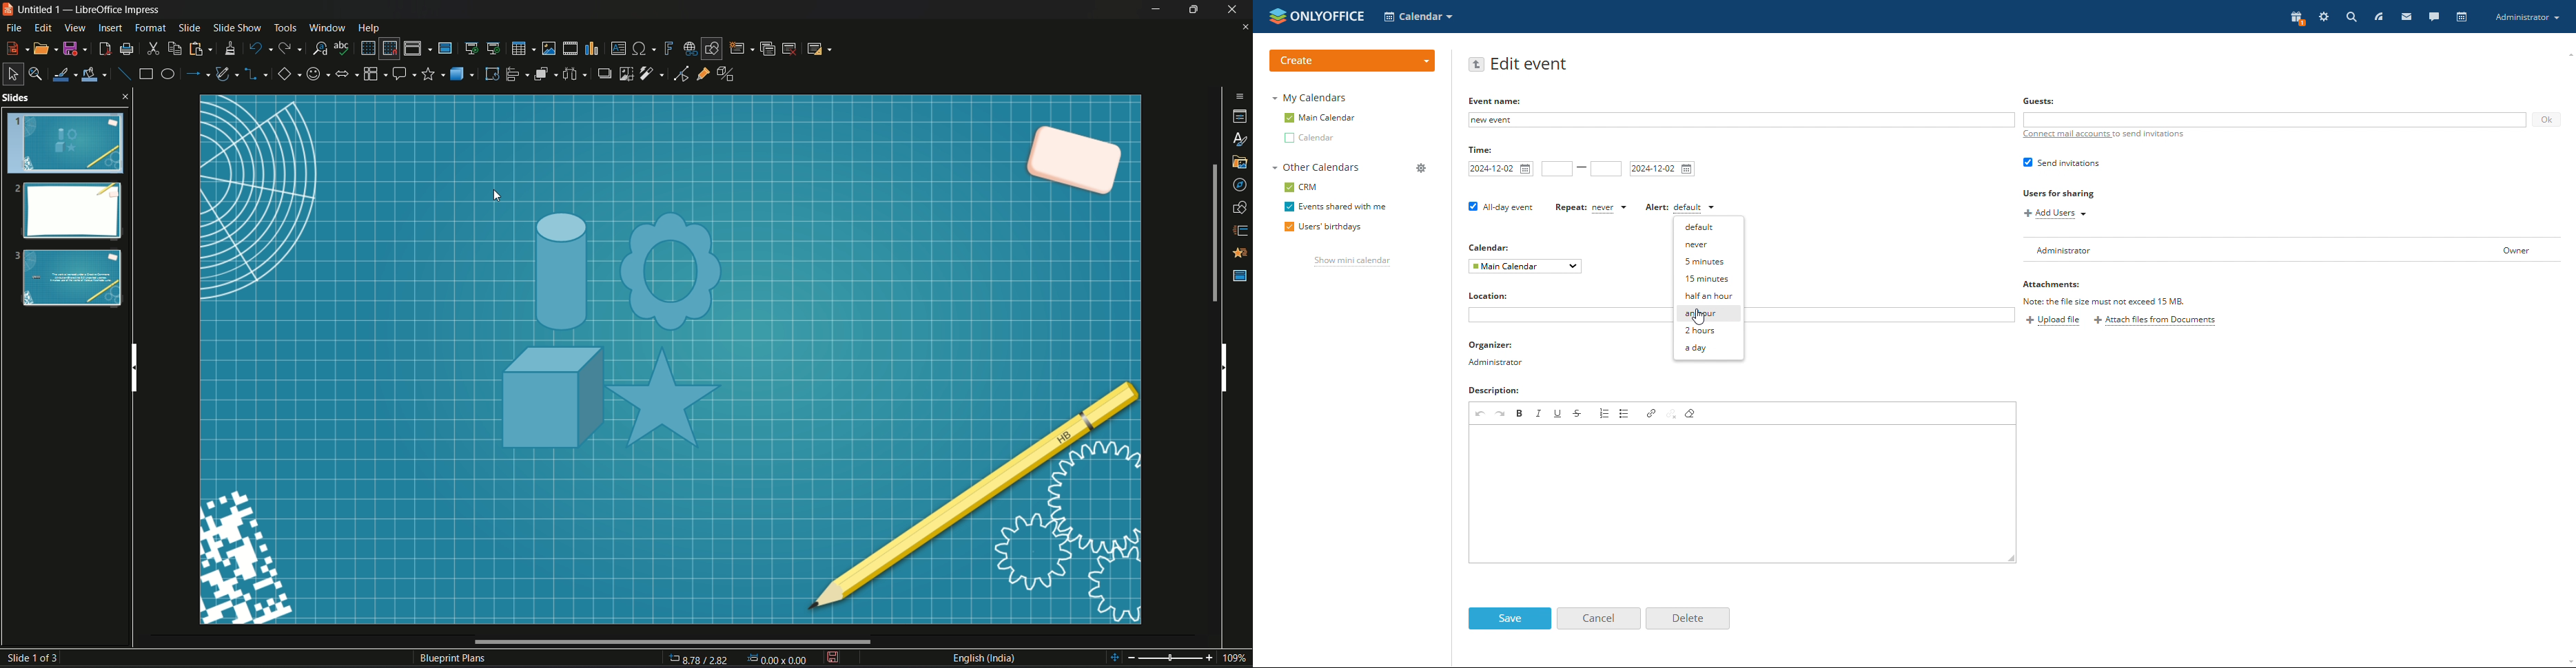 The image size is (2576, 672). What do you see at coordinates (668, 47) in the screenshot?
I see `insert fontwork text` at bounding box center [668, 47].